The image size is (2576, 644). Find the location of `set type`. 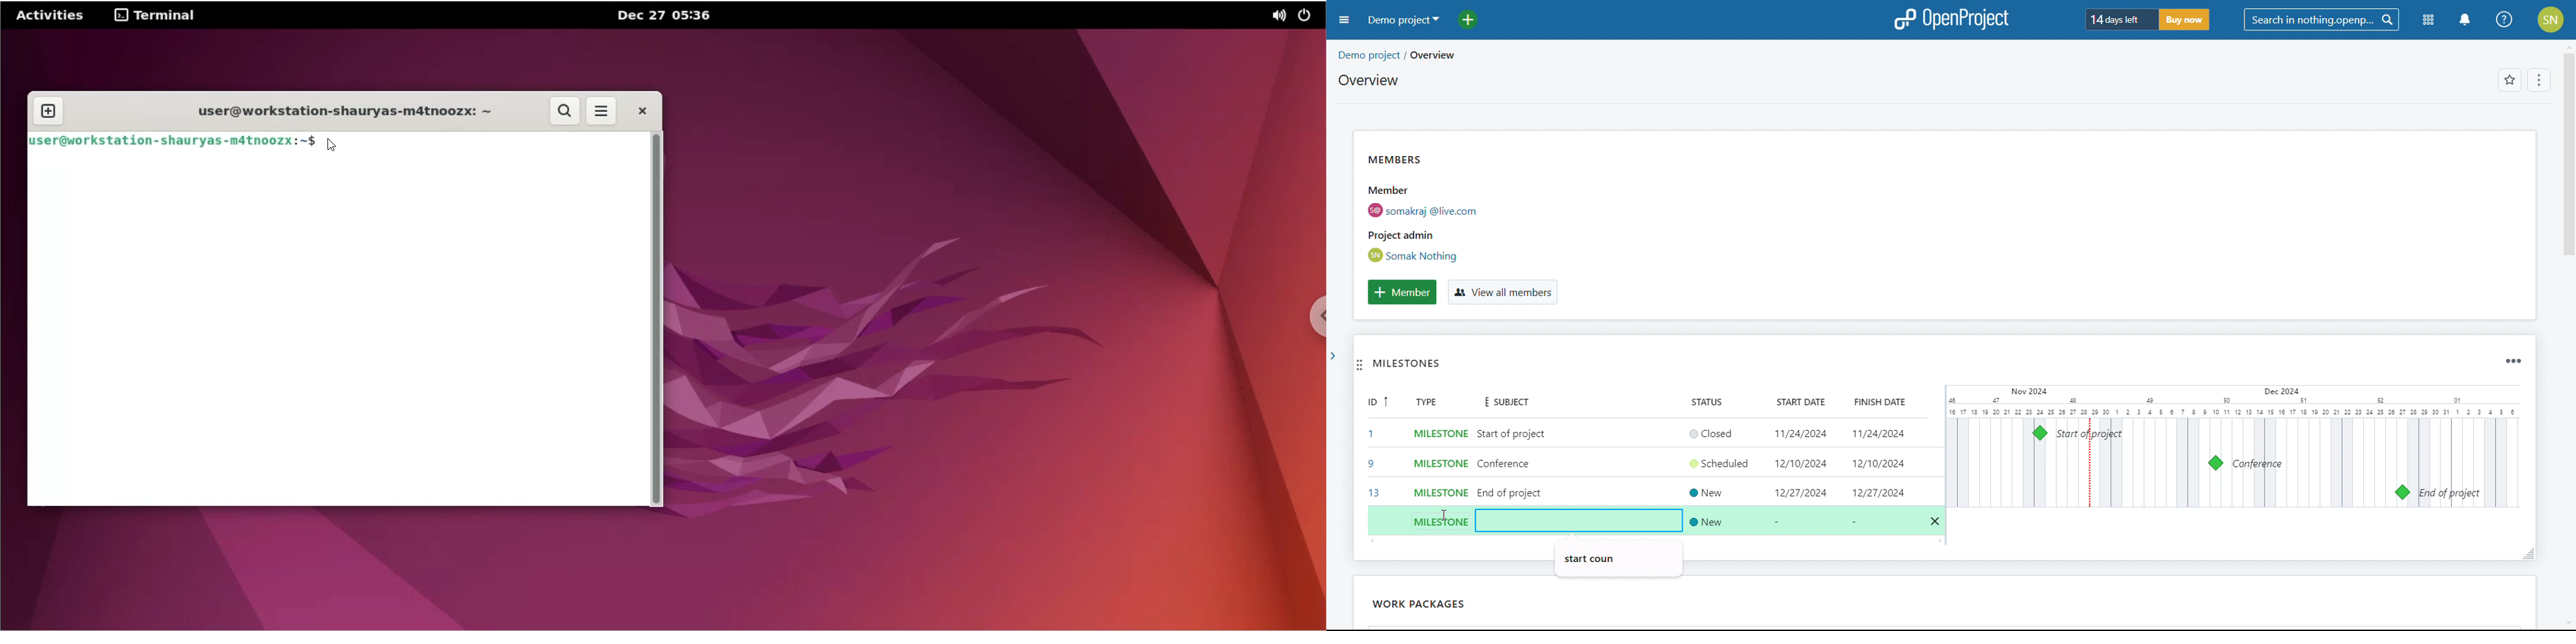

set type is located at coordinates (1434, 461).